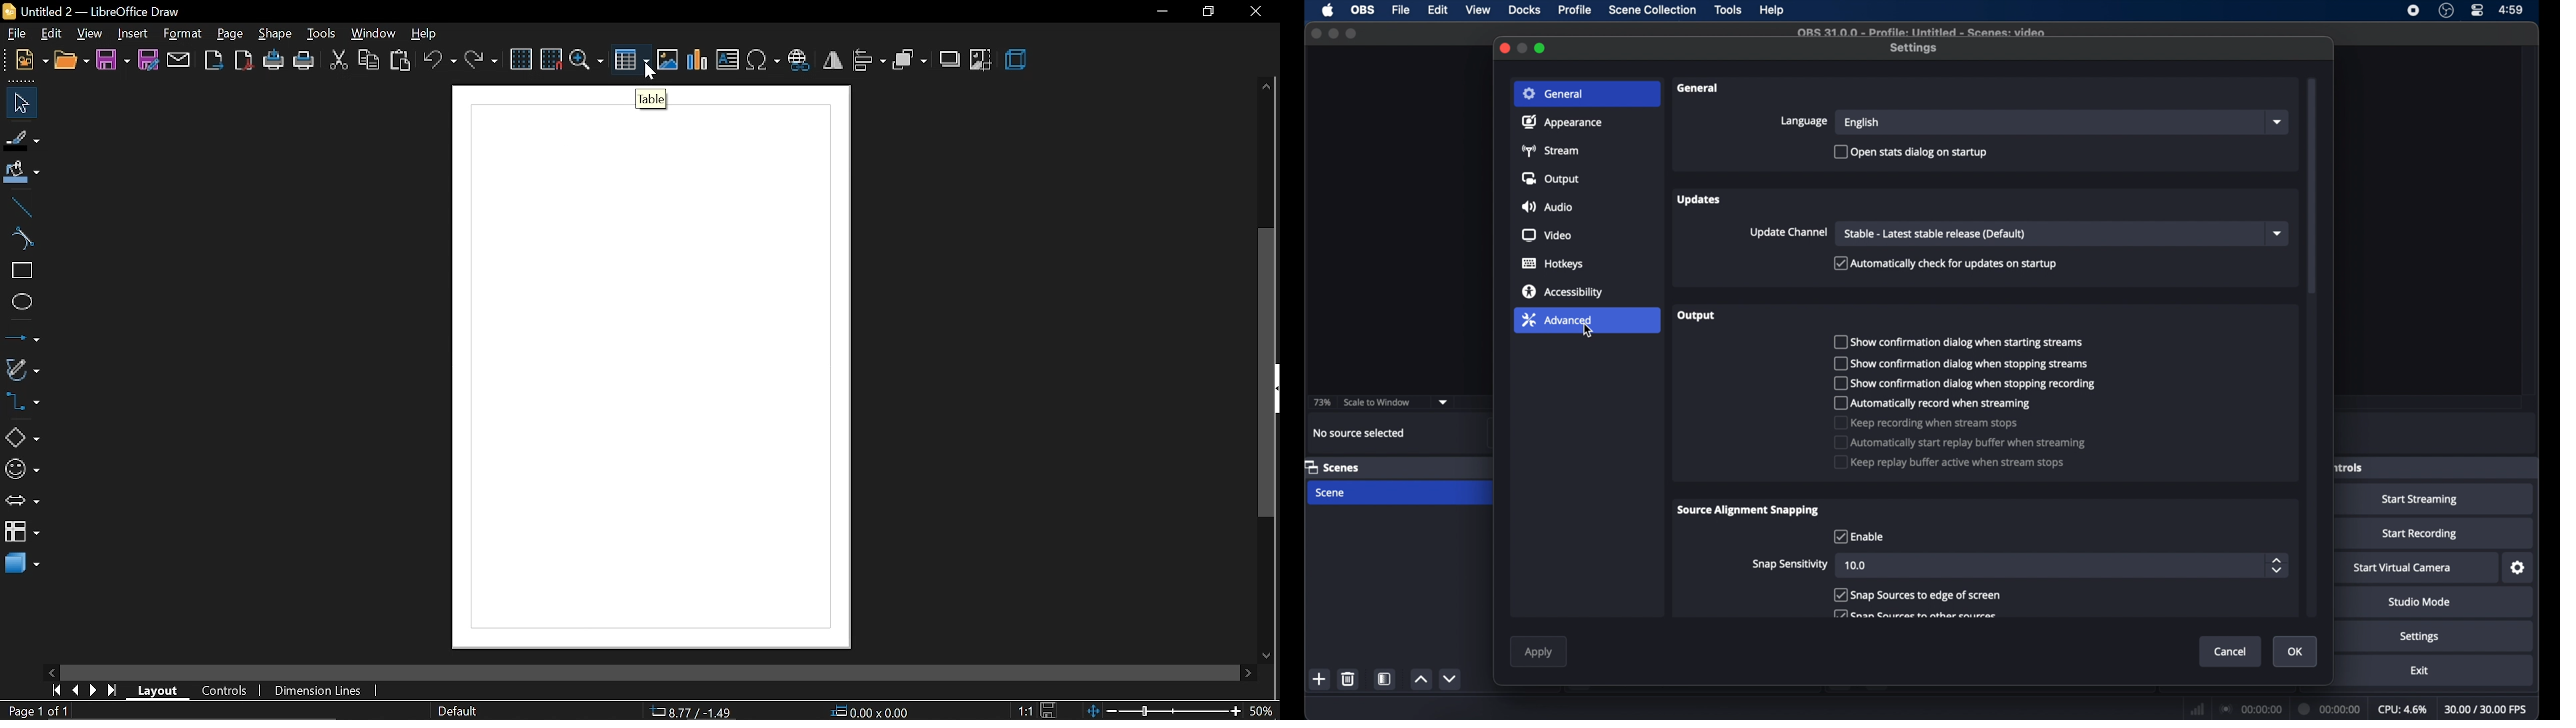 This screenshot has width=2576, height=728. I want to click on obscure label, so click(2349, 467).